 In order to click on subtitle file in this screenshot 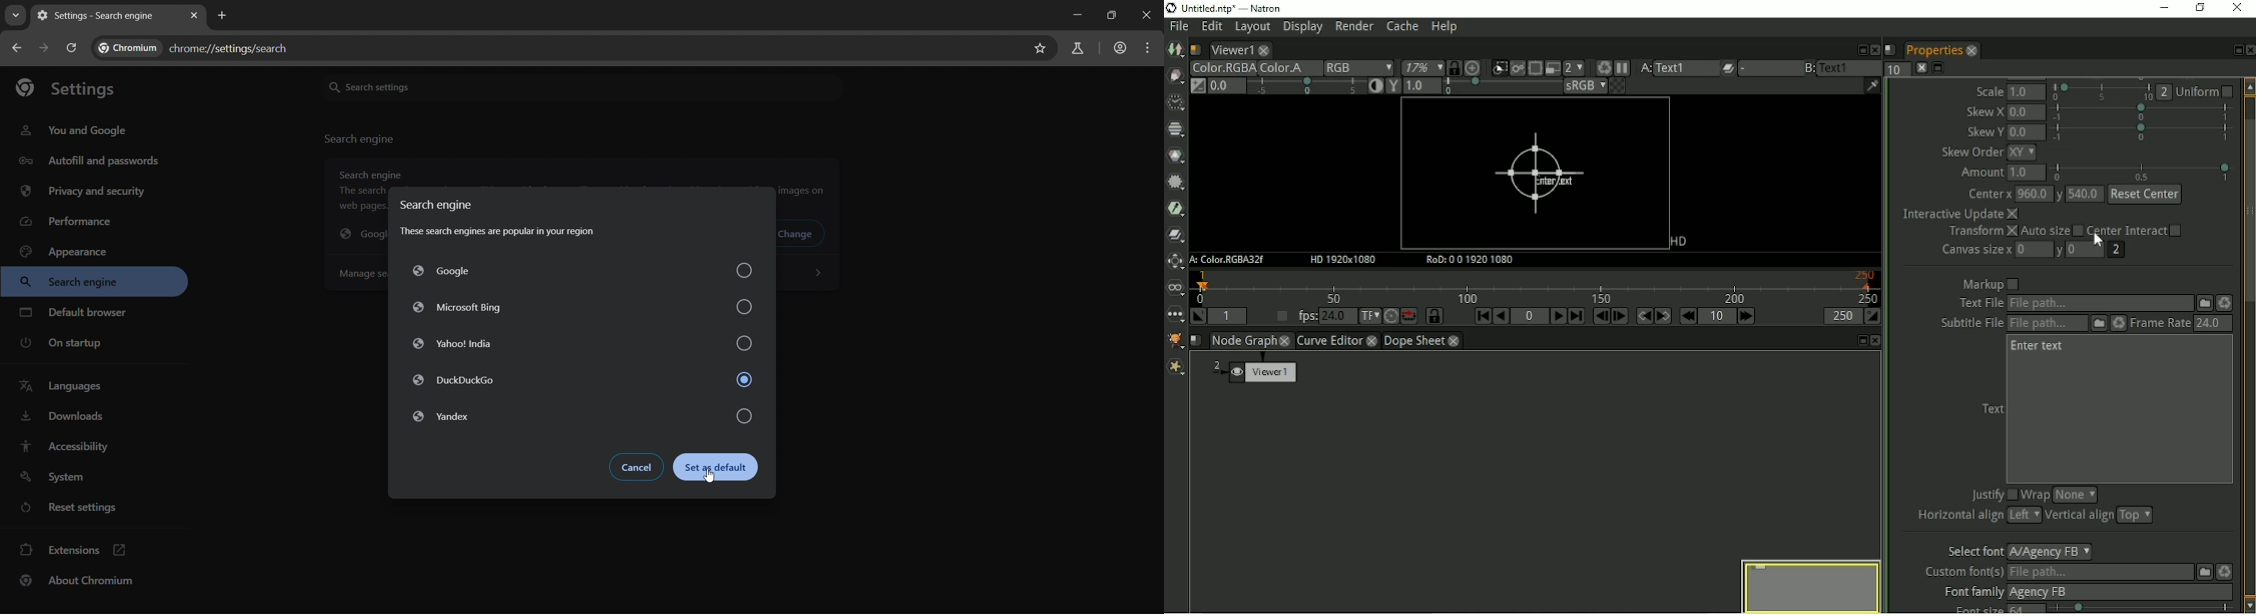, I will do `click(1972, 324)`.